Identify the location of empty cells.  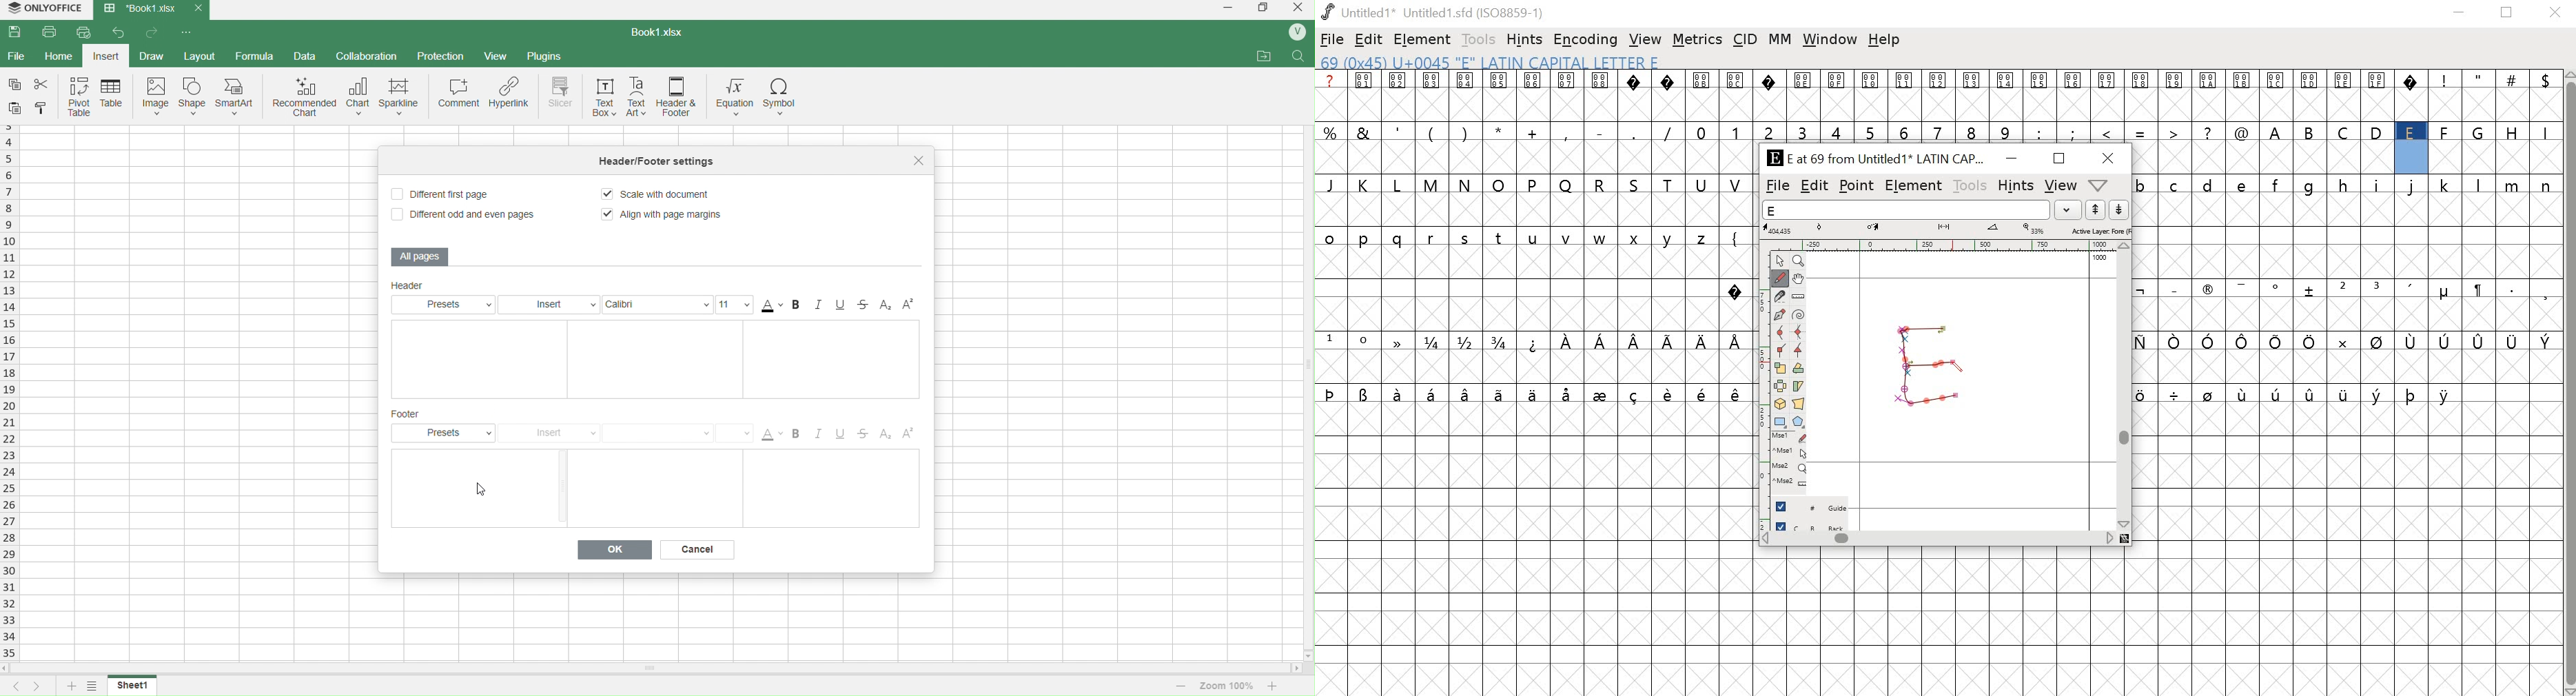
(1520, 289).